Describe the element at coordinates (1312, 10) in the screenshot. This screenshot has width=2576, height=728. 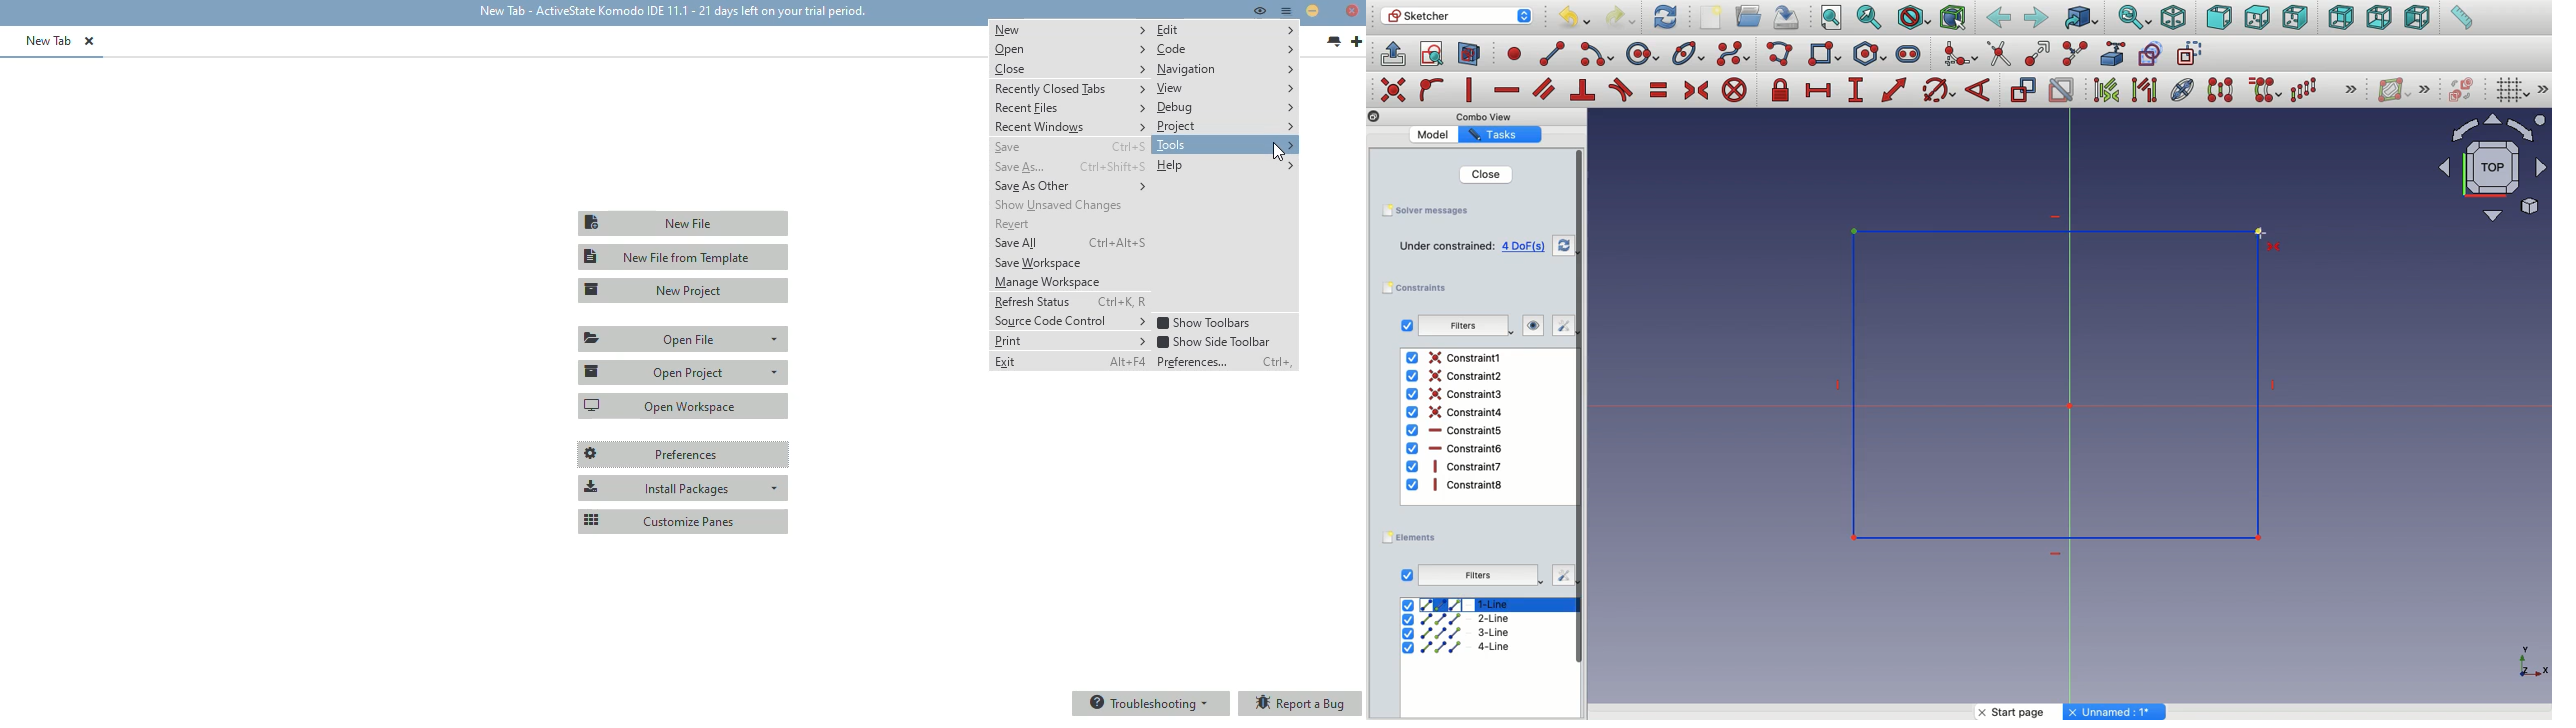
I see `minimize` at that location.